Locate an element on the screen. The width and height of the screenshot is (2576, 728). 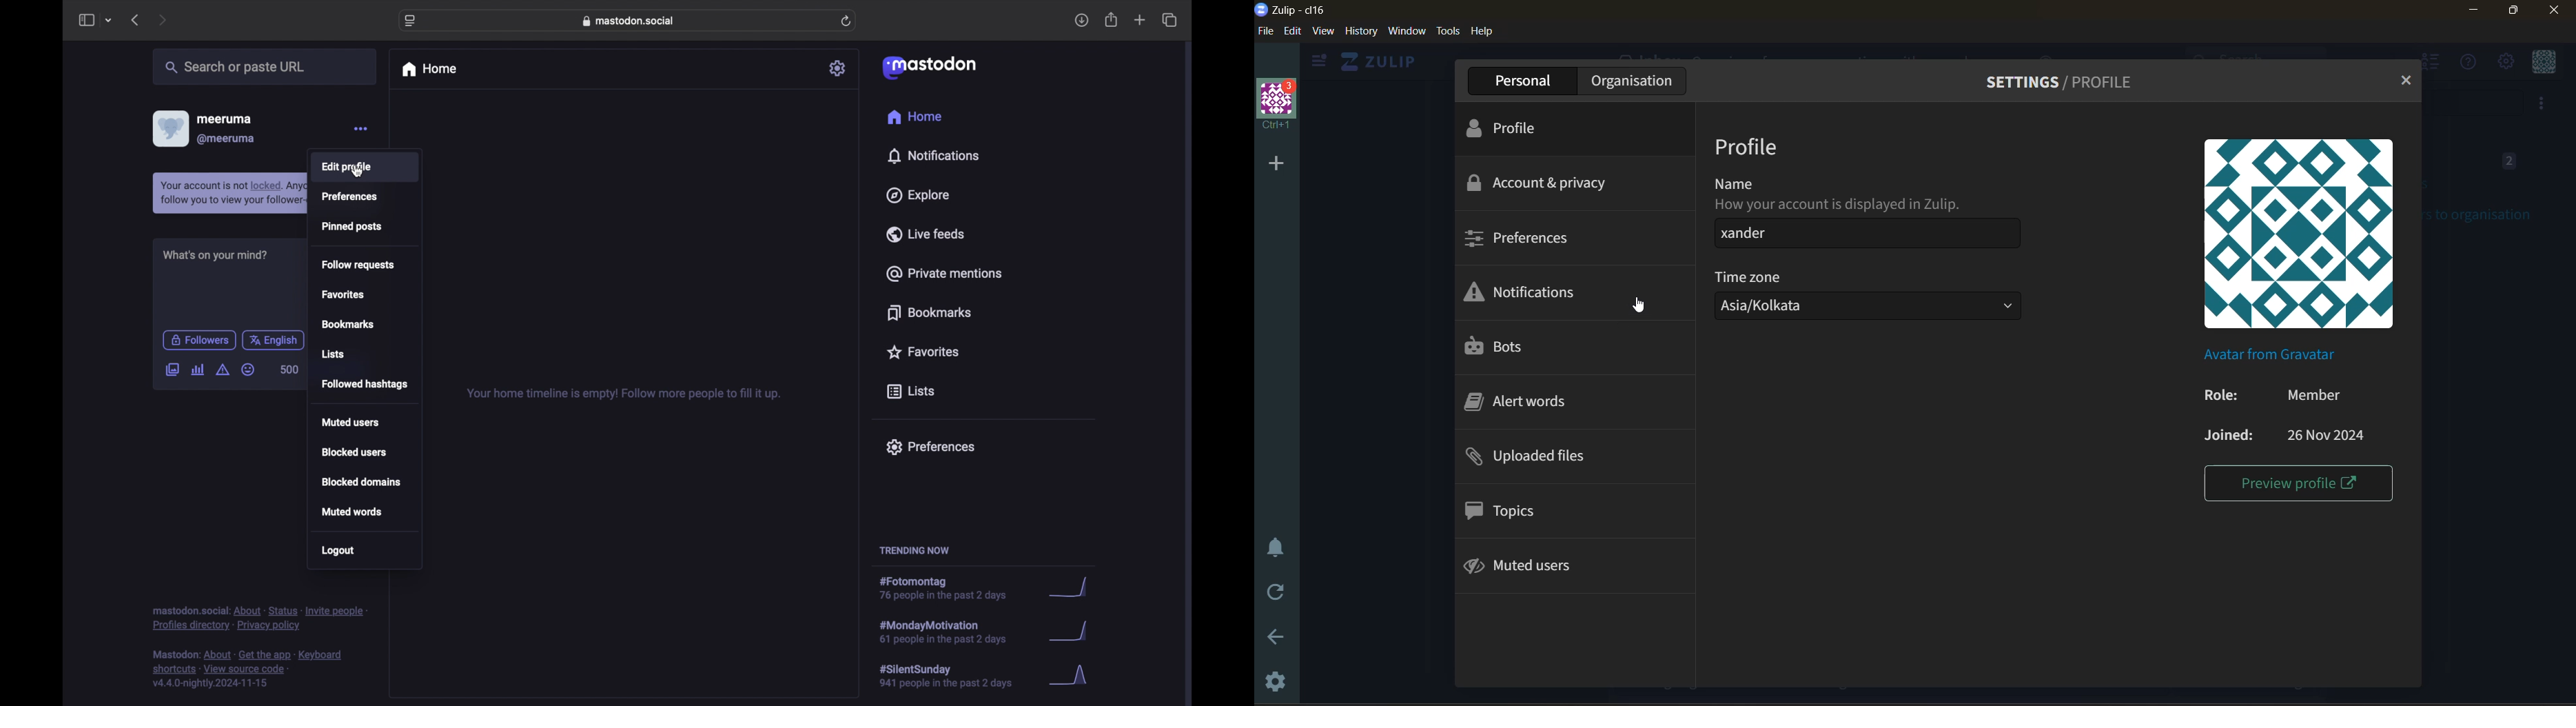
preferences is located at coordinates (930, 447).